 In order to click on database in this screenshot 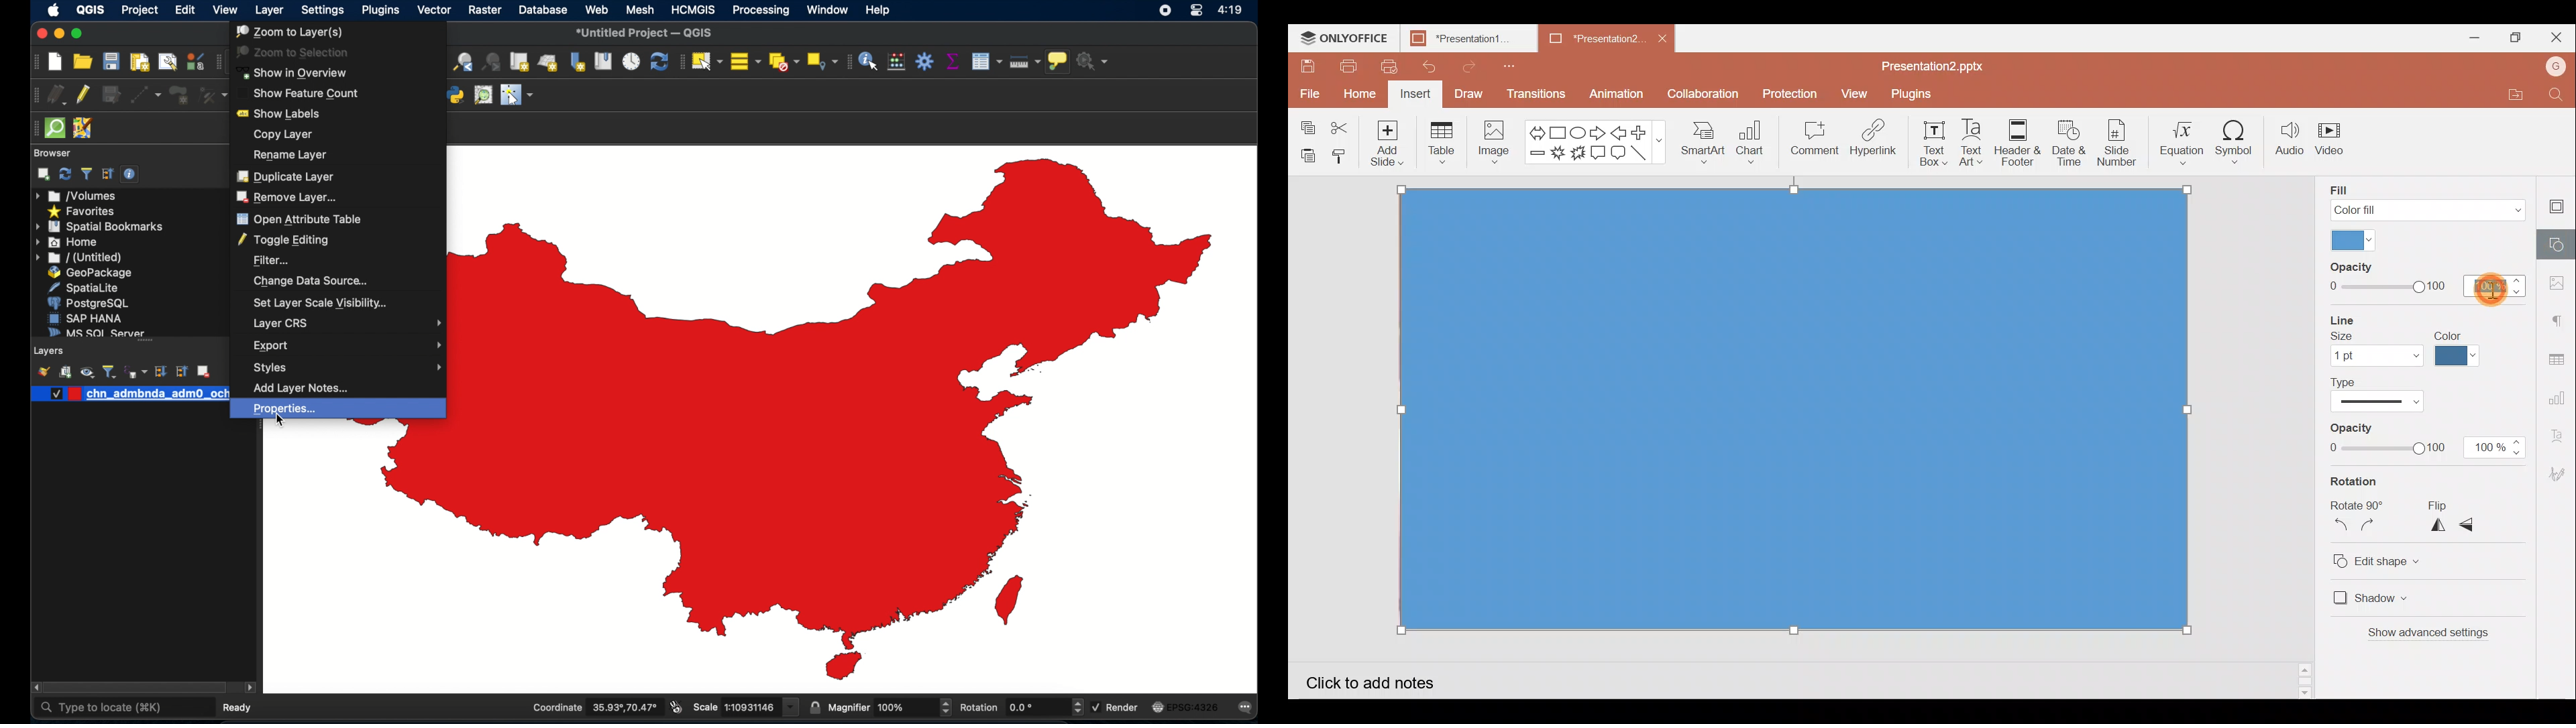, I will do `click(545, 9)`.